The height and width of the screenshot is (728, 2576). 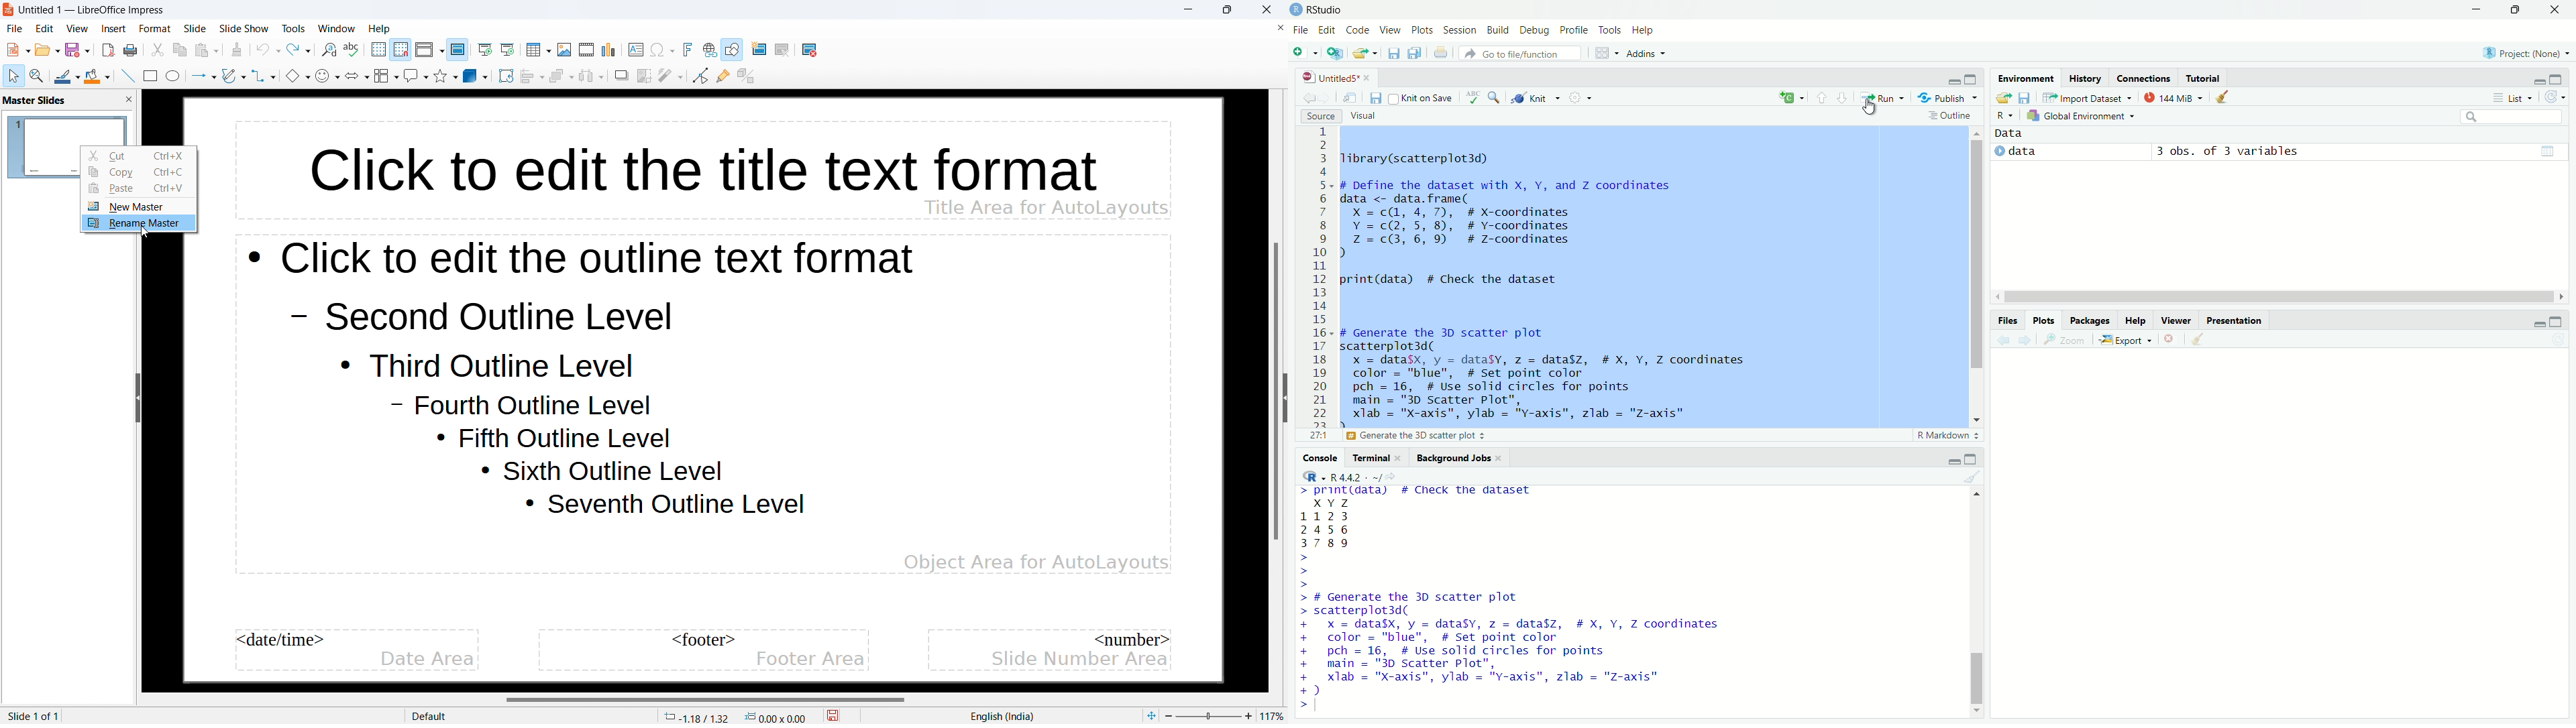 I want to click on close, so click(x=1371, y=77).